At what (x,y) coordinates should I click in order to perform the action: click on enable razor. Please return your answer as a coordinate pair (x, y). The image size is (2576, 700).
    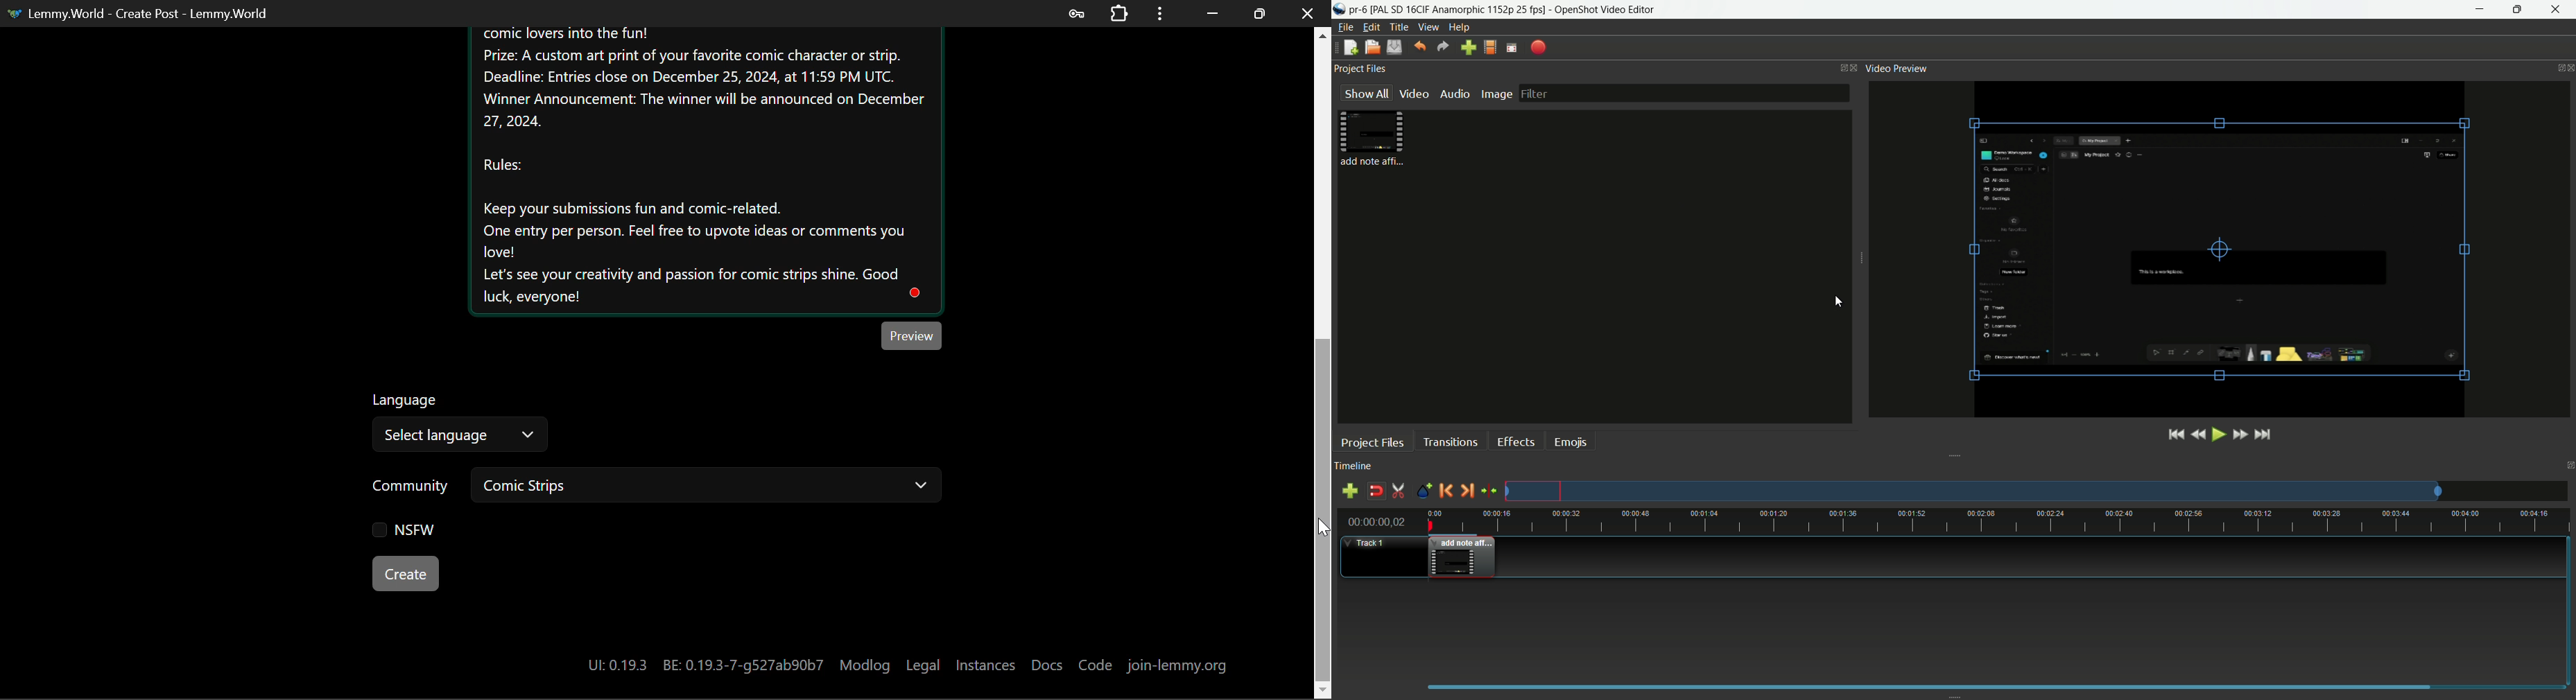
    Looking at the image, I should click on (1397, 491).